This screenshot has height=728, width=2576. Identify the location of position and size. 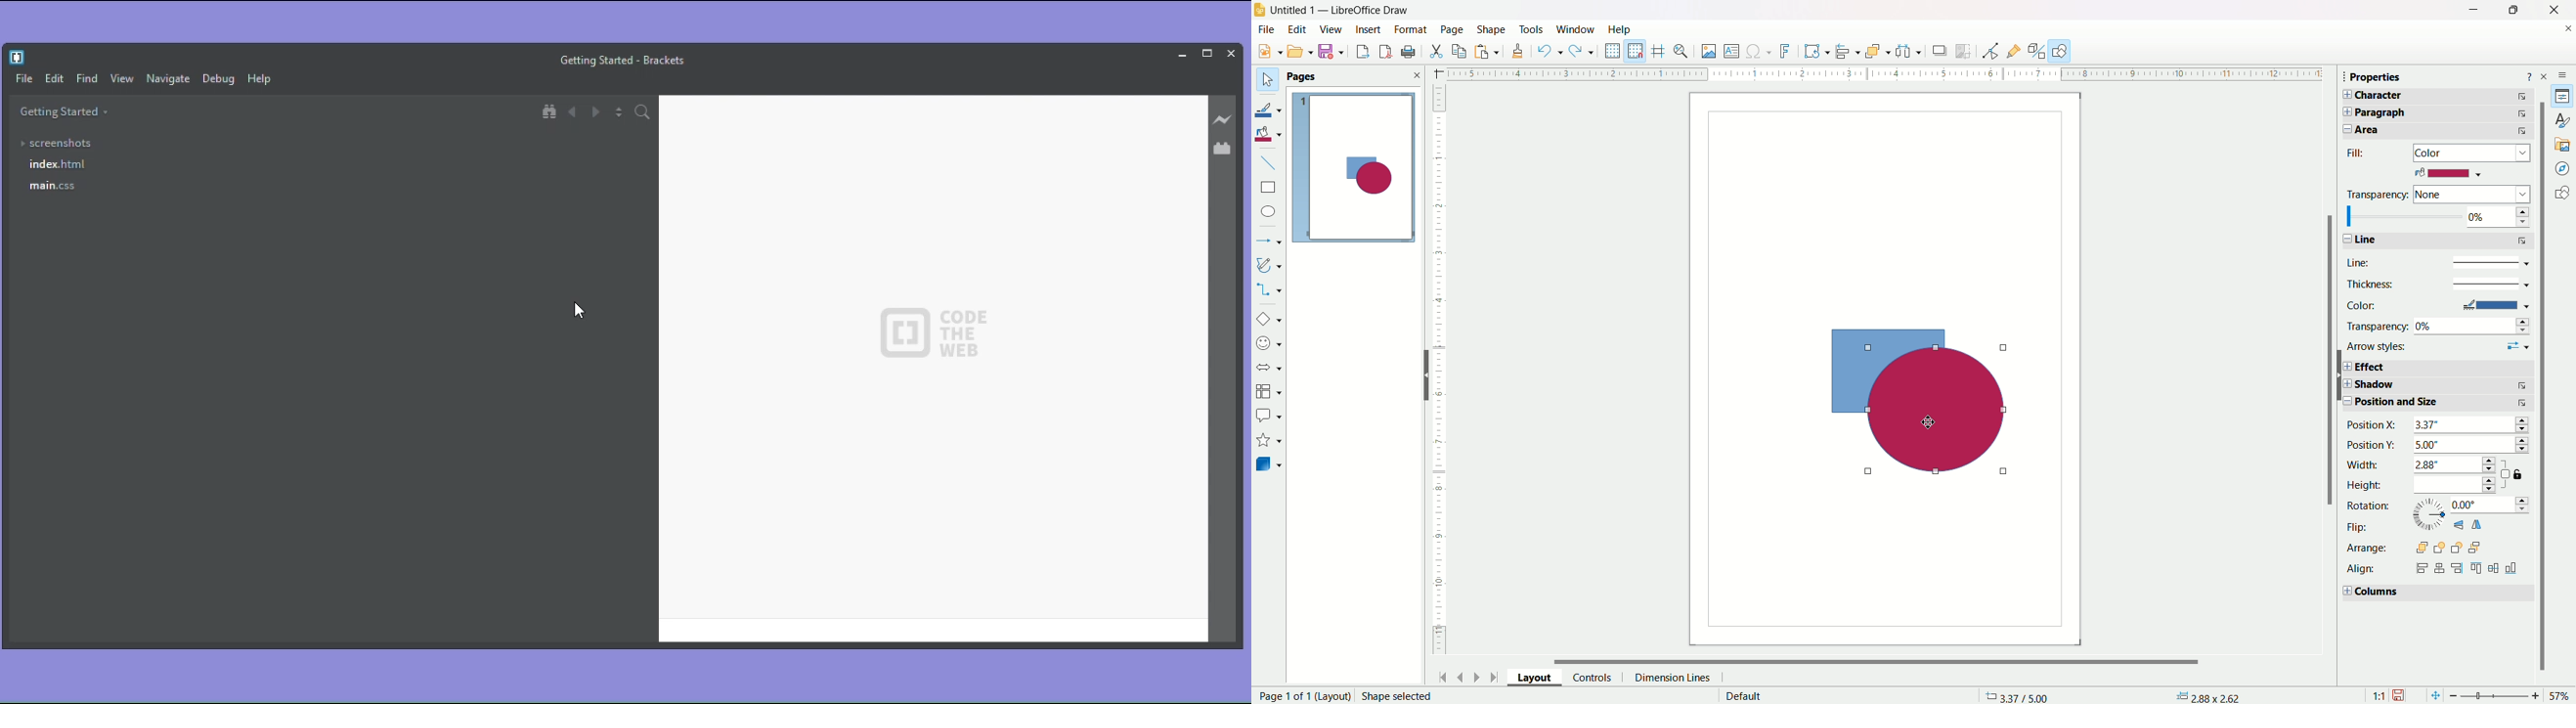
(2438, 405).